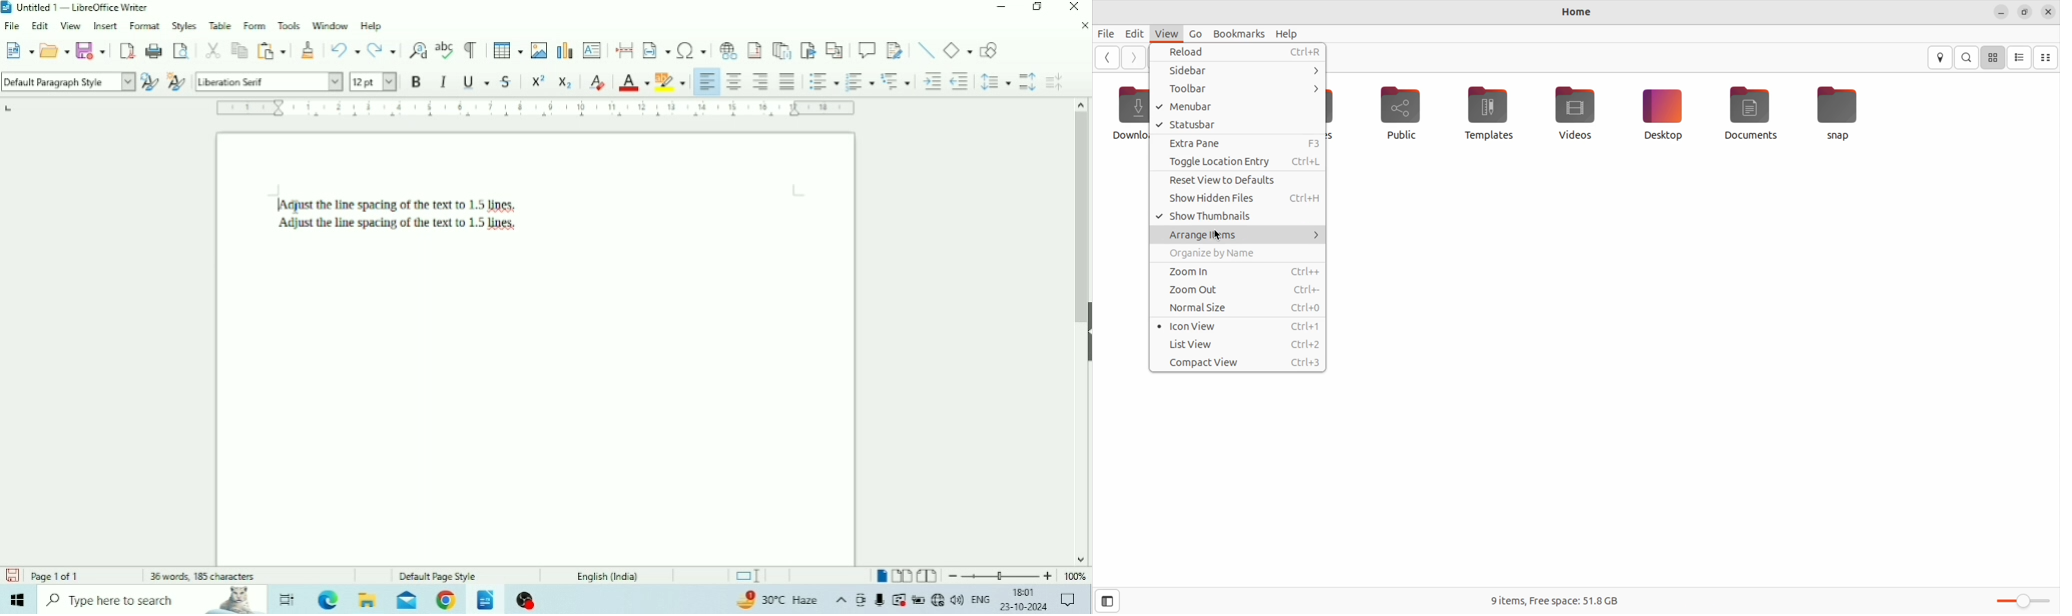 The image size is (2072, 616). What do you see at coordinates (331, 24) in the screenshot?
I see `Window` at bounding box center [331, 24].